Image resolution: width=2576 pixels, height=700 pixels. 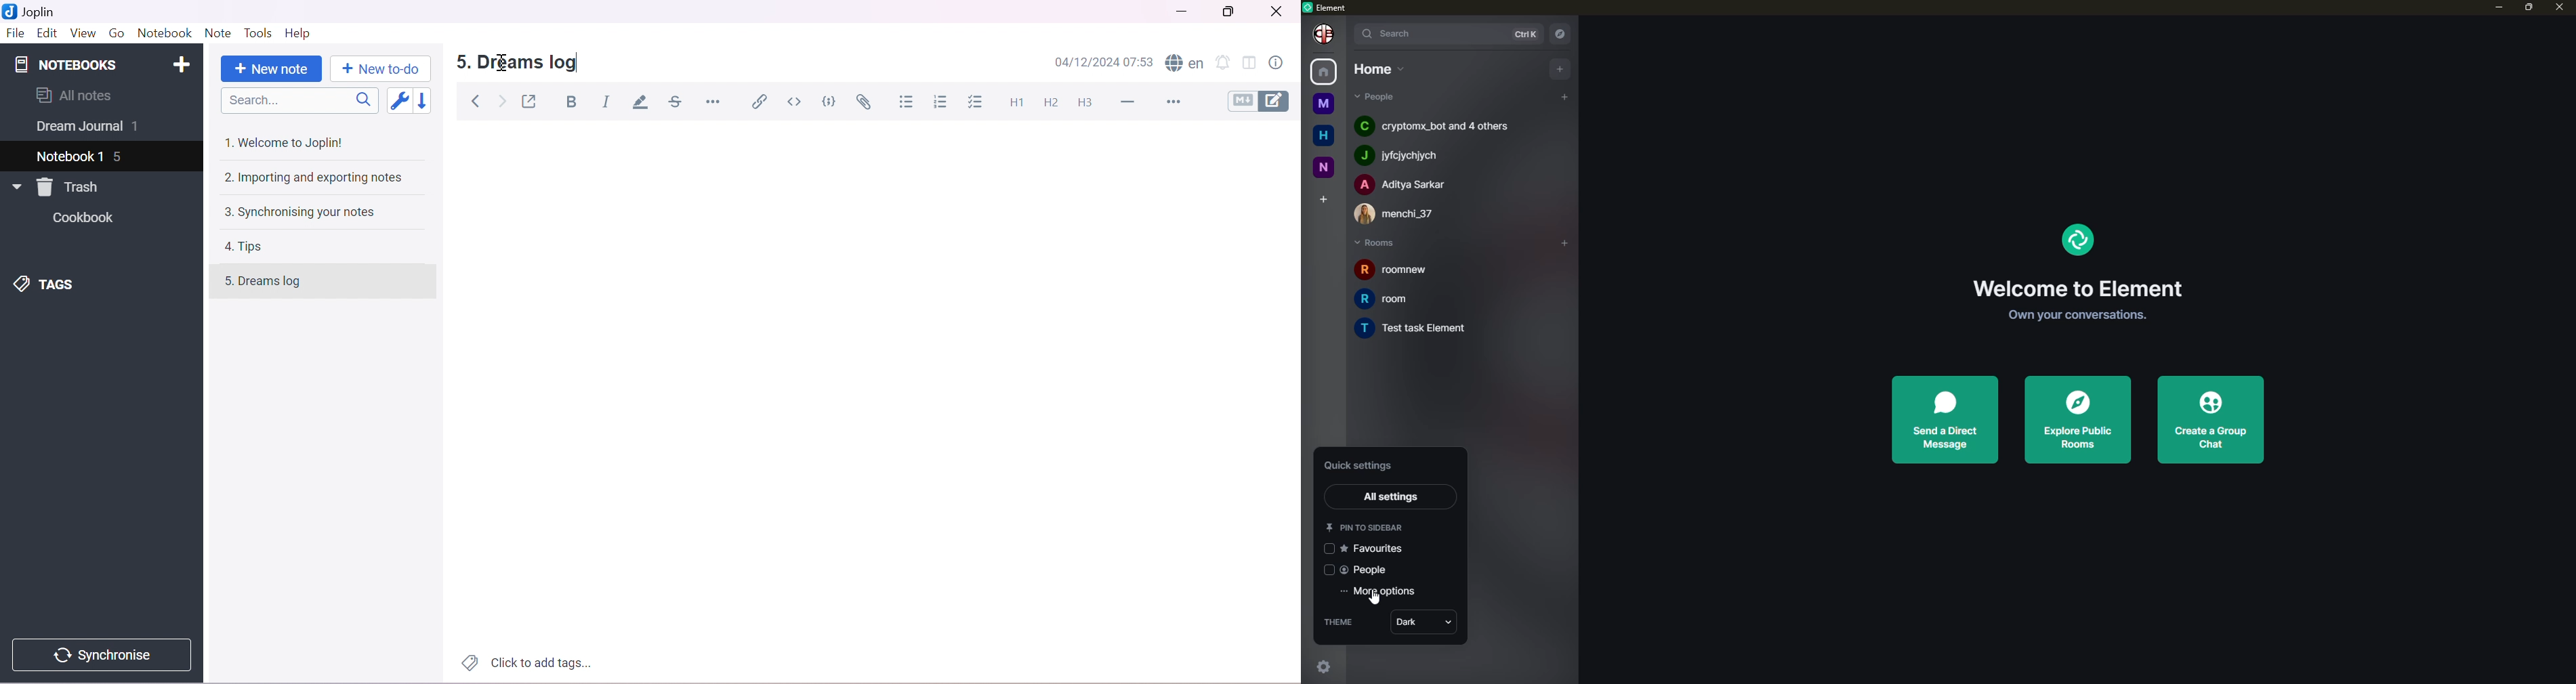 I want to click on Heading 1, so click(x=1018, y=102).